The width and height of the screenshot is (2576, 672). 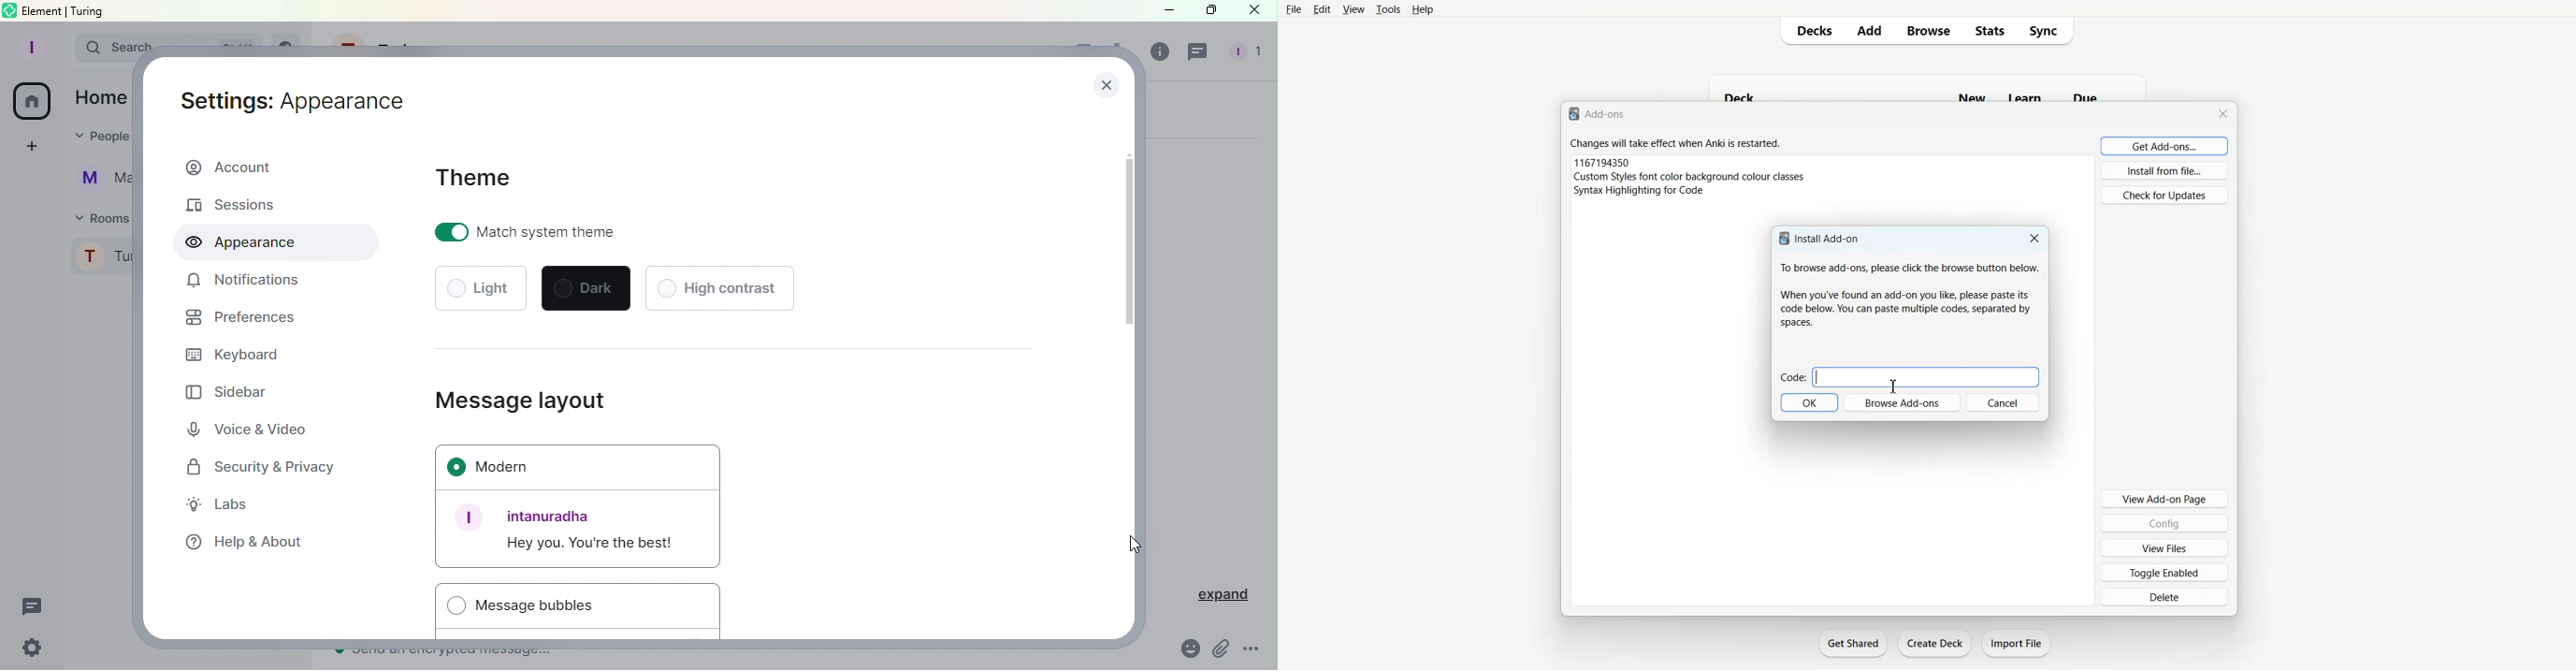 I want to click on Attachment, so click(x=1218, y=650).